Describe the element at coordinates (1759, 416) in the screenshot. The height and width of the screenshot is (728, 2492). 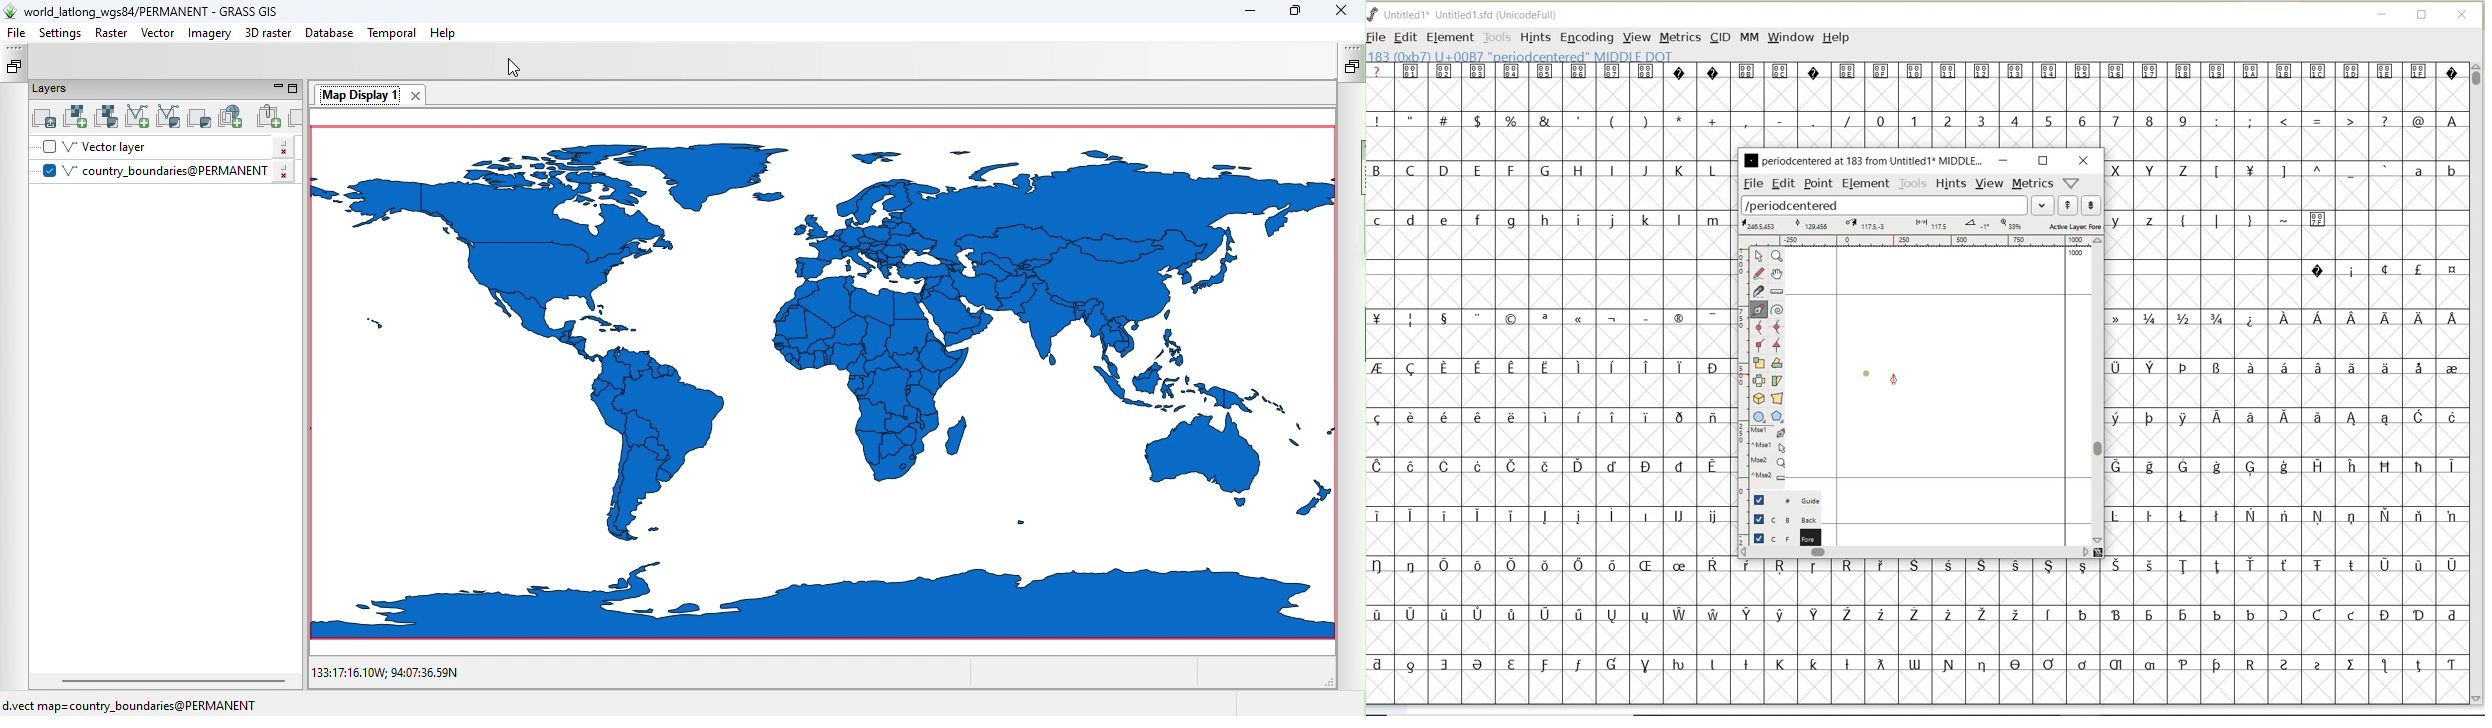
I see `rectangle or ellipse` at that location.